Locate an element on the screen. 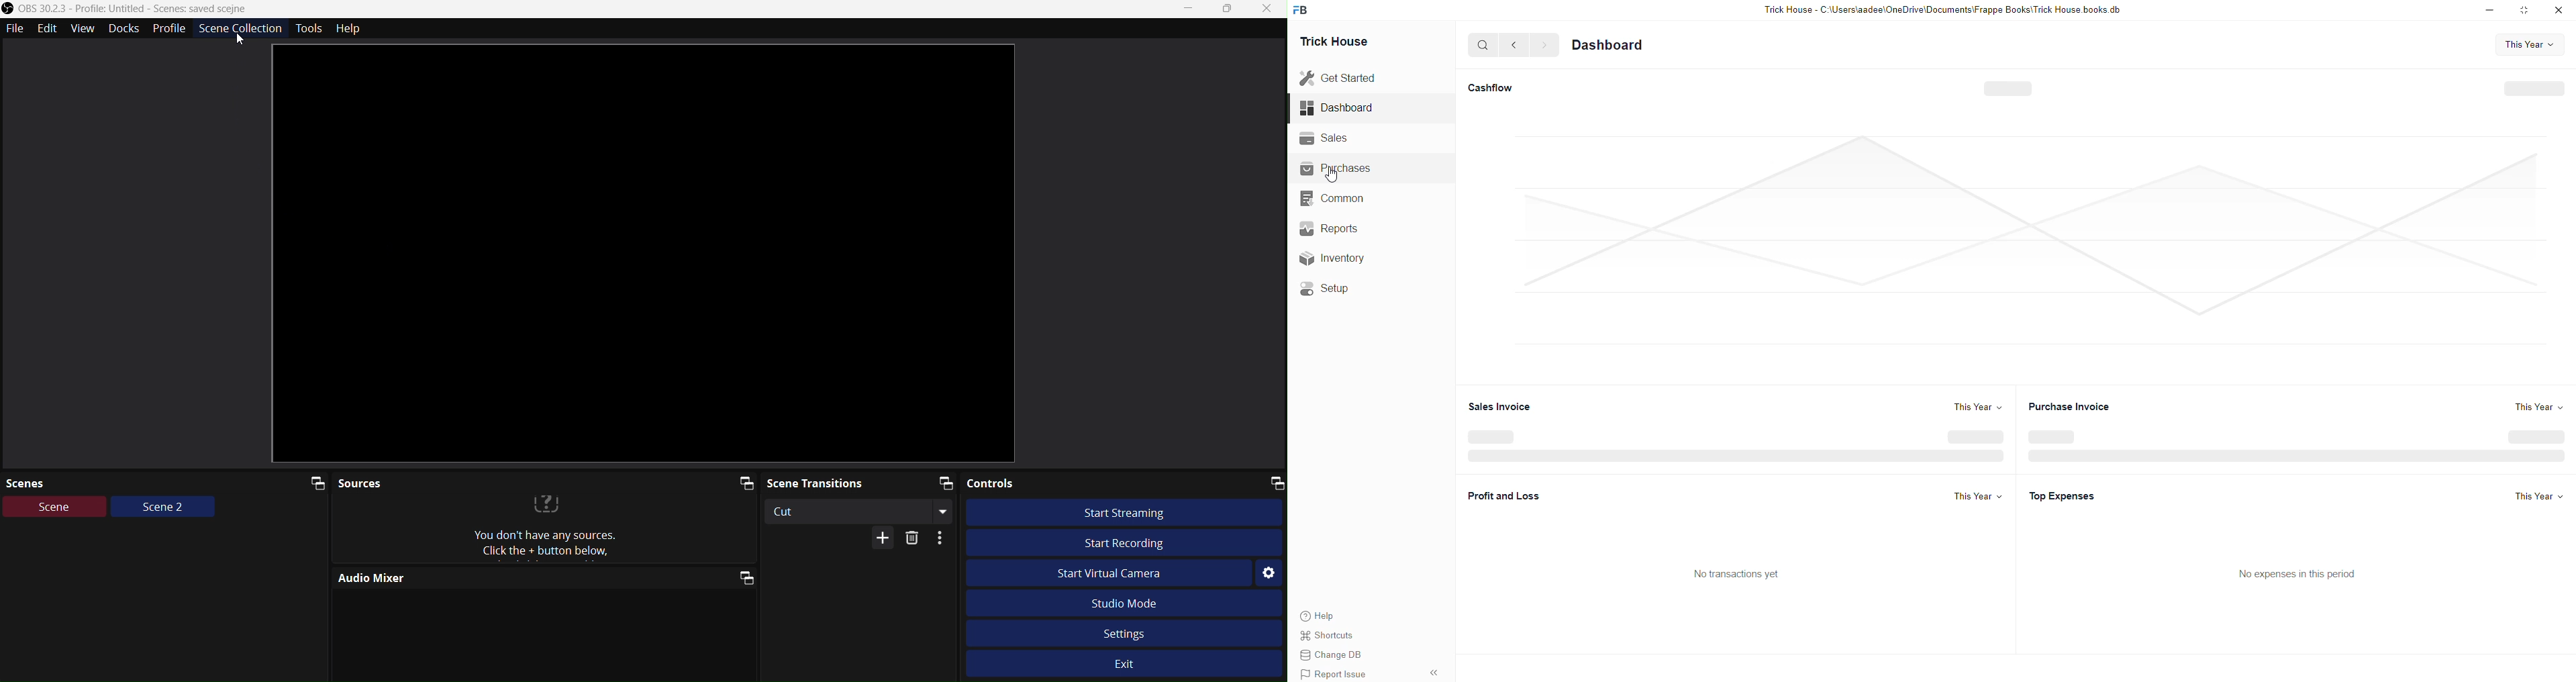 The image size is (2576, 700). View is located at coordinates (86, 29).